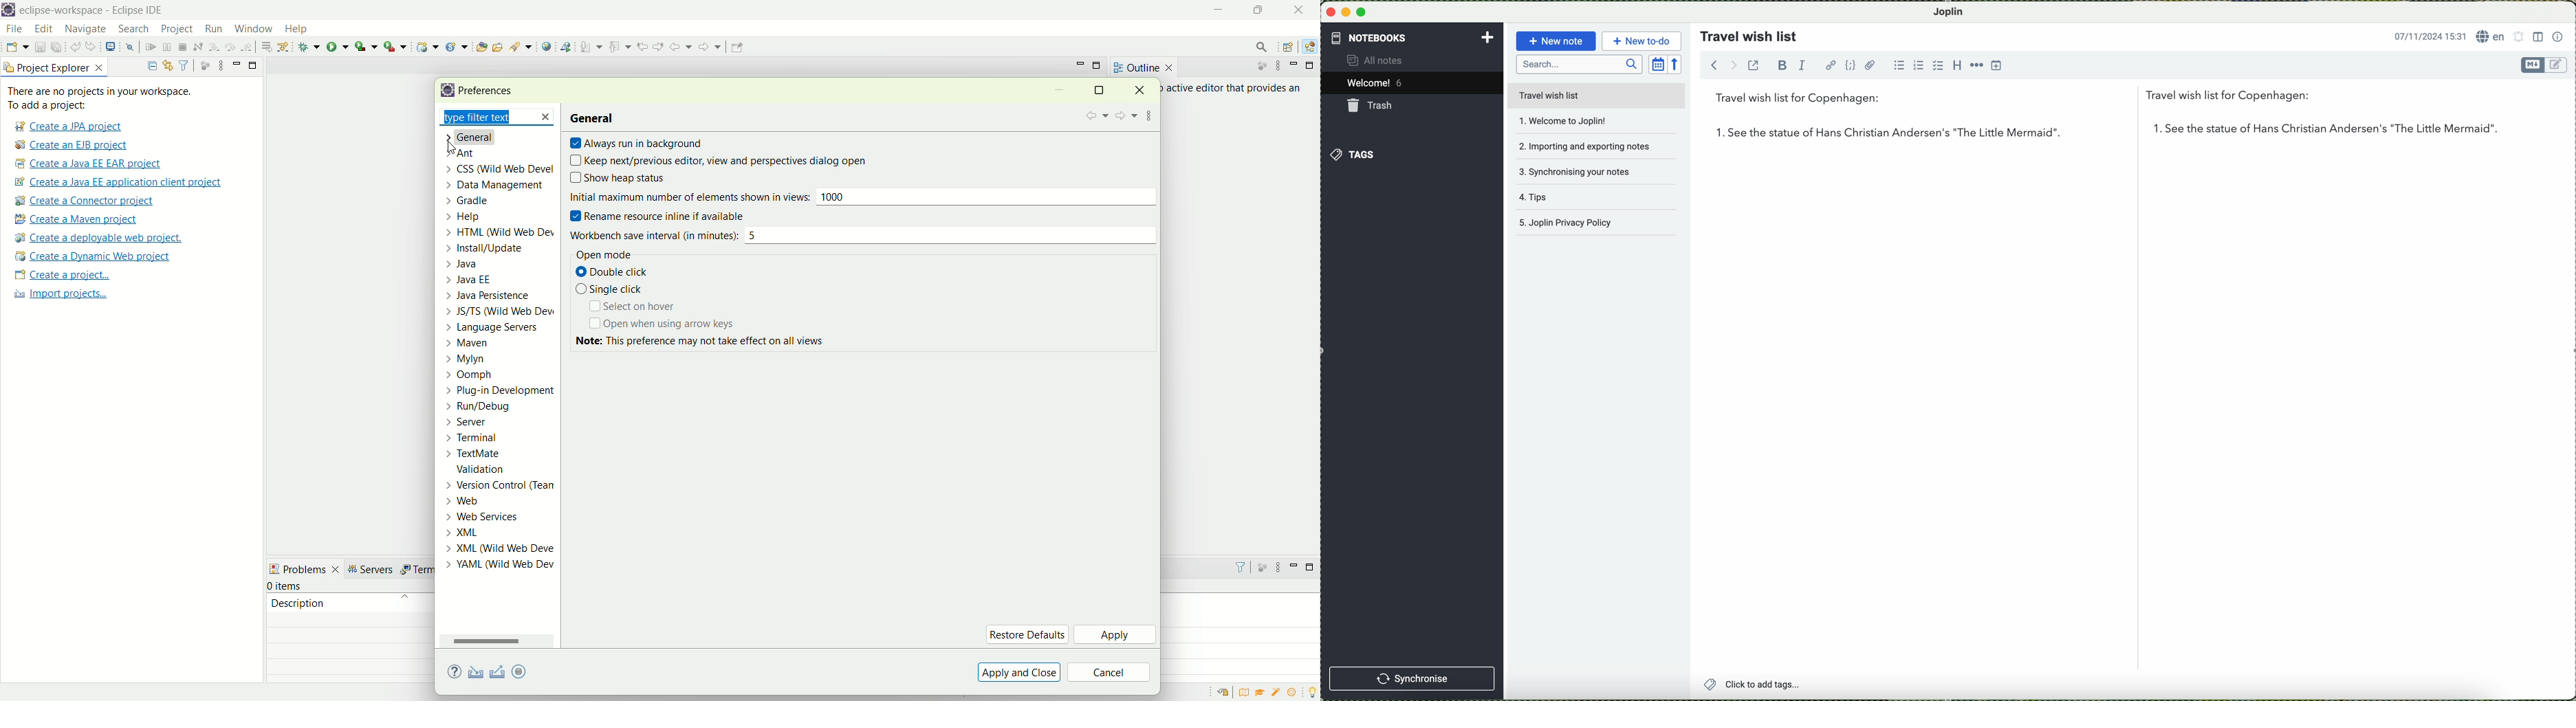  What do you see at coordinates (1998, 66) in the screenshot?
I see `insert time` at bounding box center [1998, 66].